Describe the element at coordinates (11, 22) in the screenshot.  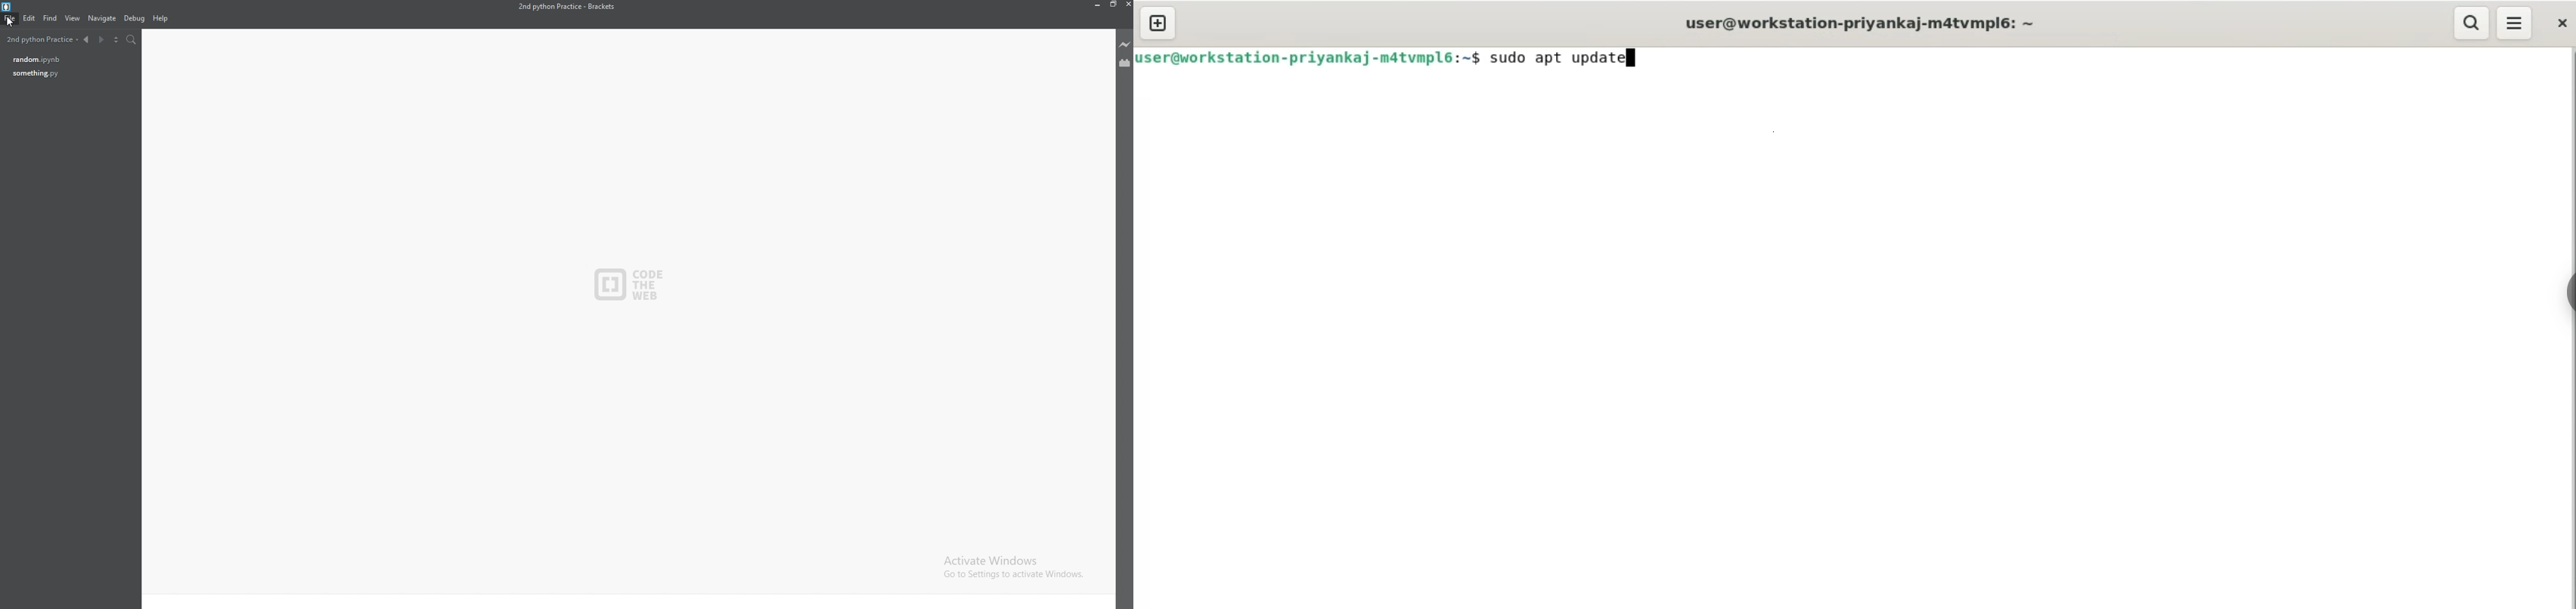
I see `cursor` at that location.